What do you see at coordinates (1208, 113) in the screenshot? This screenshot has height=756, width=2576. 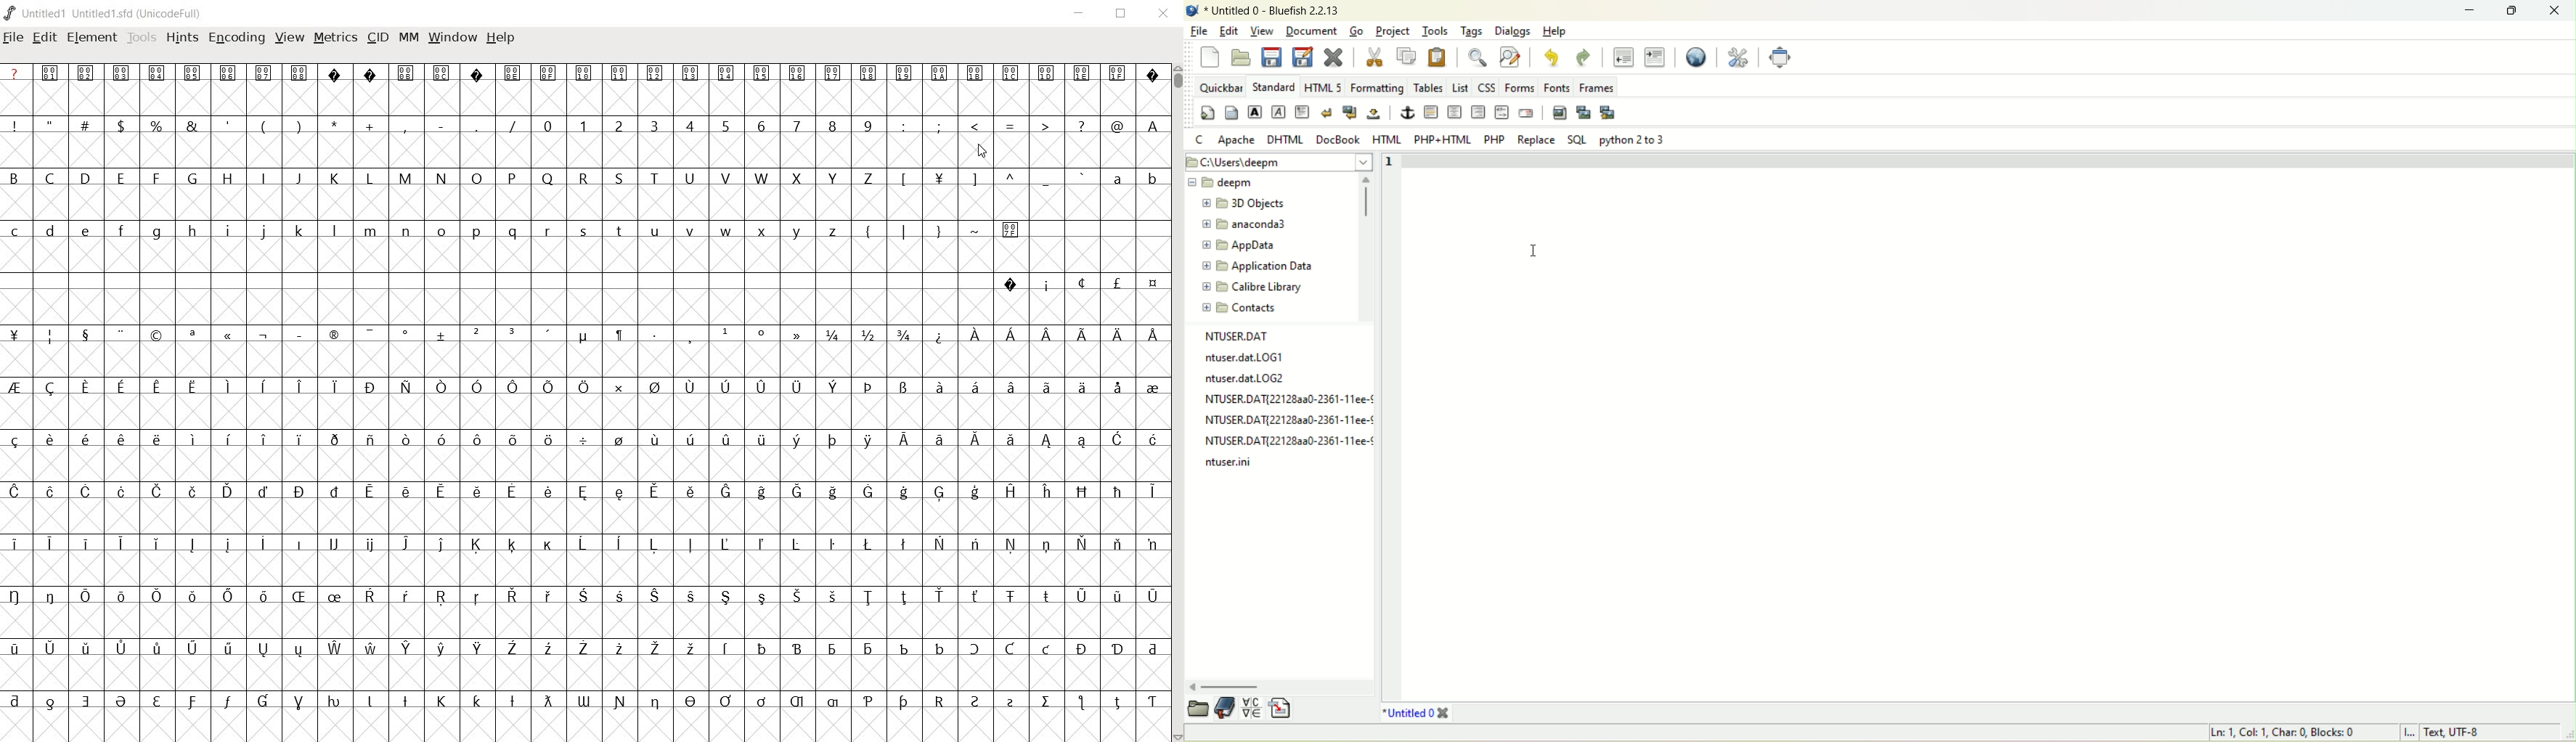 I see `quickstart` at bounding box center [1208, 113].